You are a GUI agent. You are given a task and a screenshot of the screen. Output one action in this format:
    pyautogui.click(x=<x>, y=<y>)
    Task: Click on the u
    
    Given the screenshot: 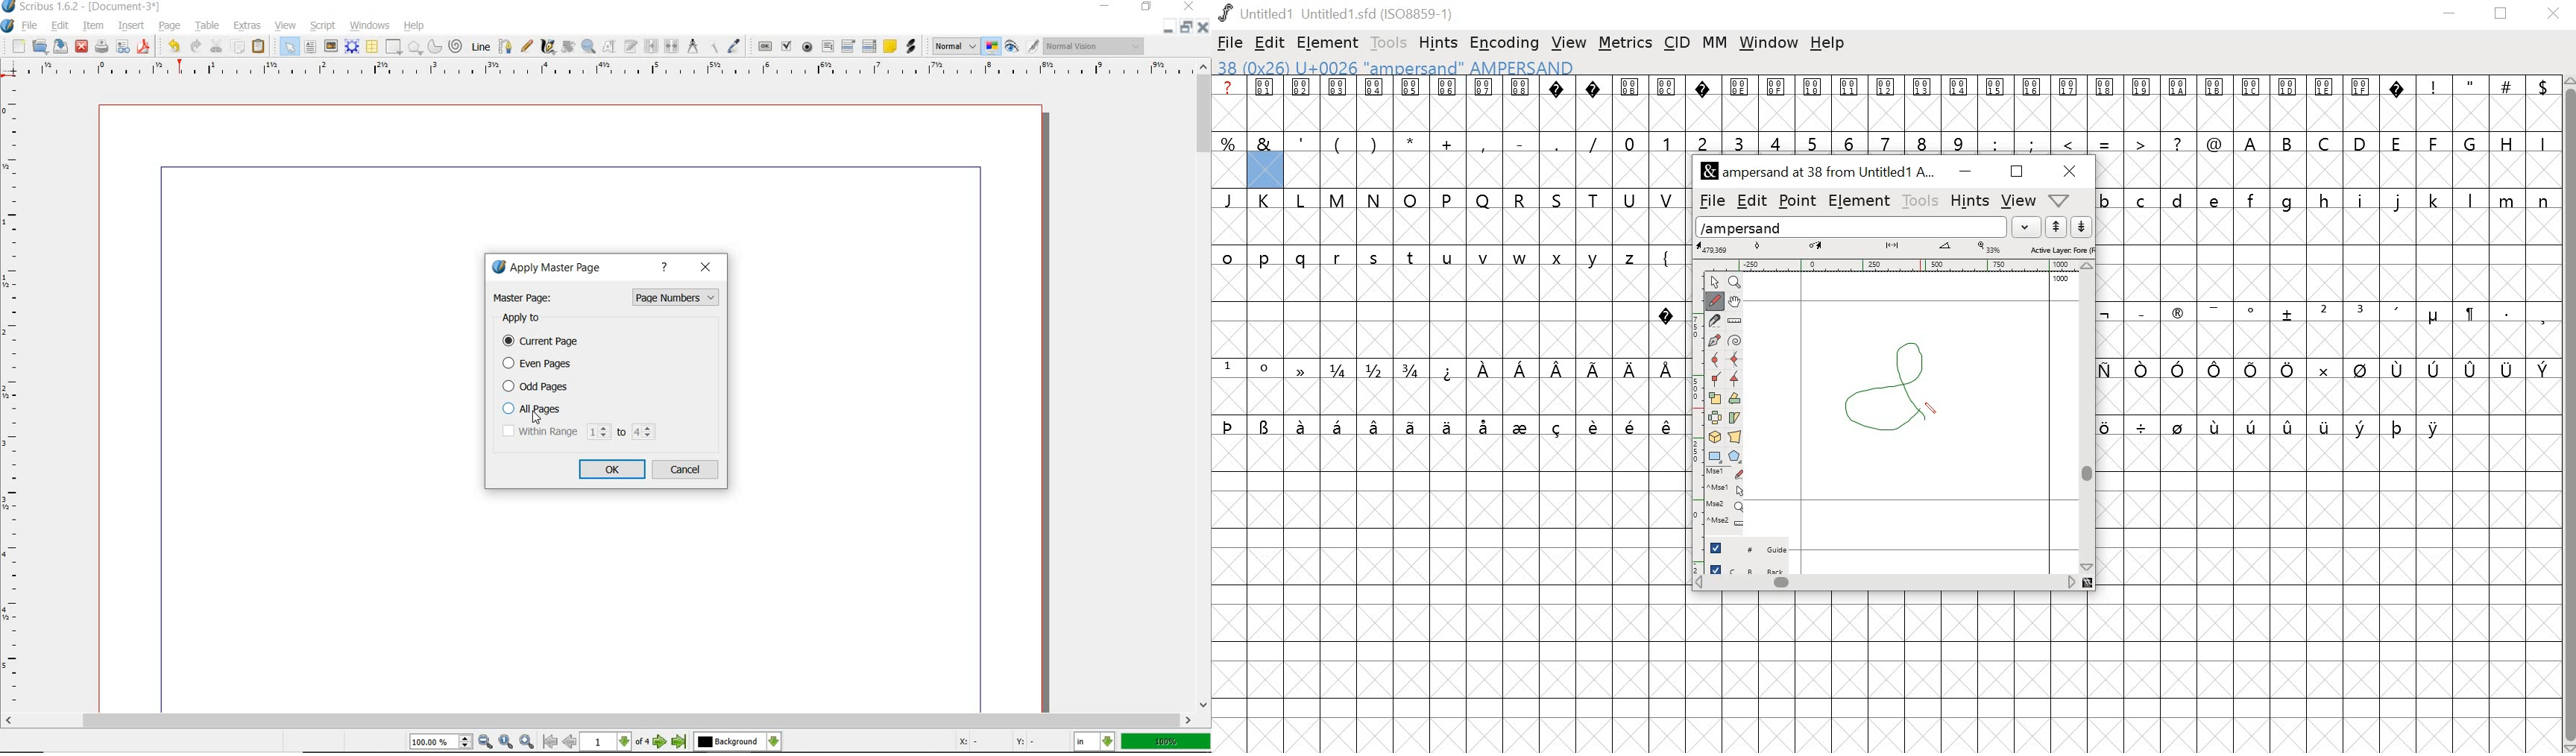 What is the action you would take?
    pyautogui.click(x=1449, y=259)
    